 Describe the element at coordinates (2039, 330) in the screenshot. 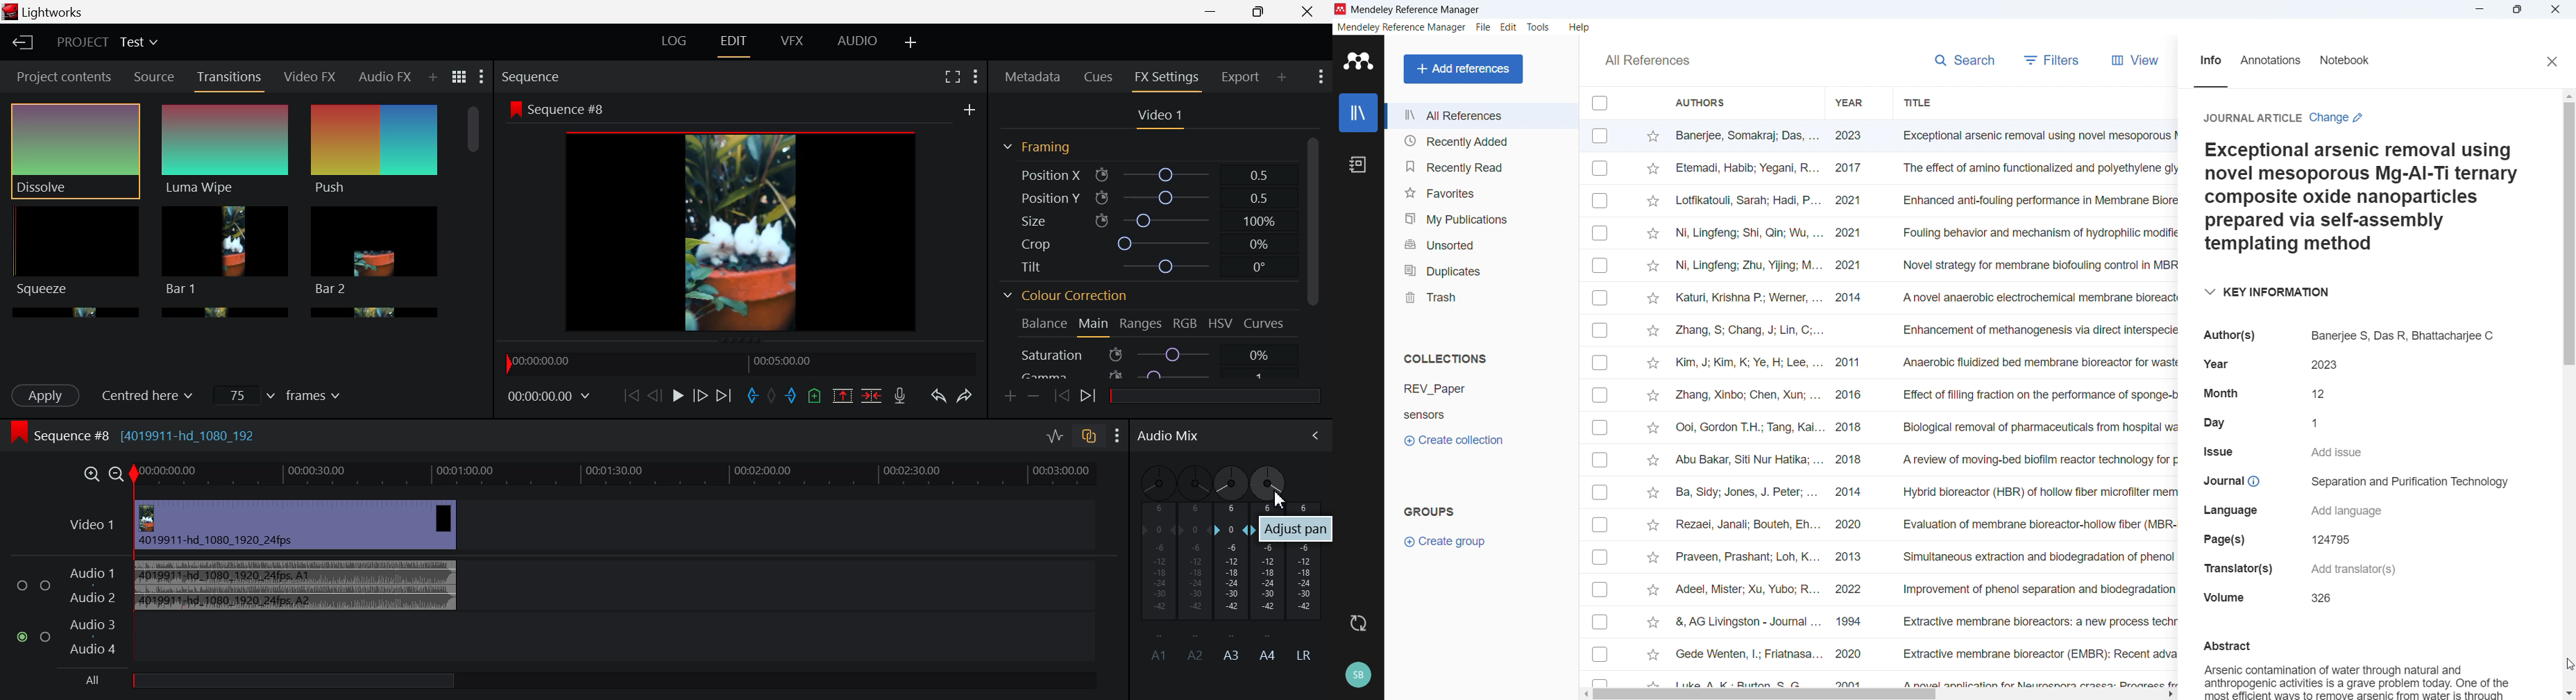

I see `enhancement of methanogenesis via direct interspecies electron transfer bet` at that location.